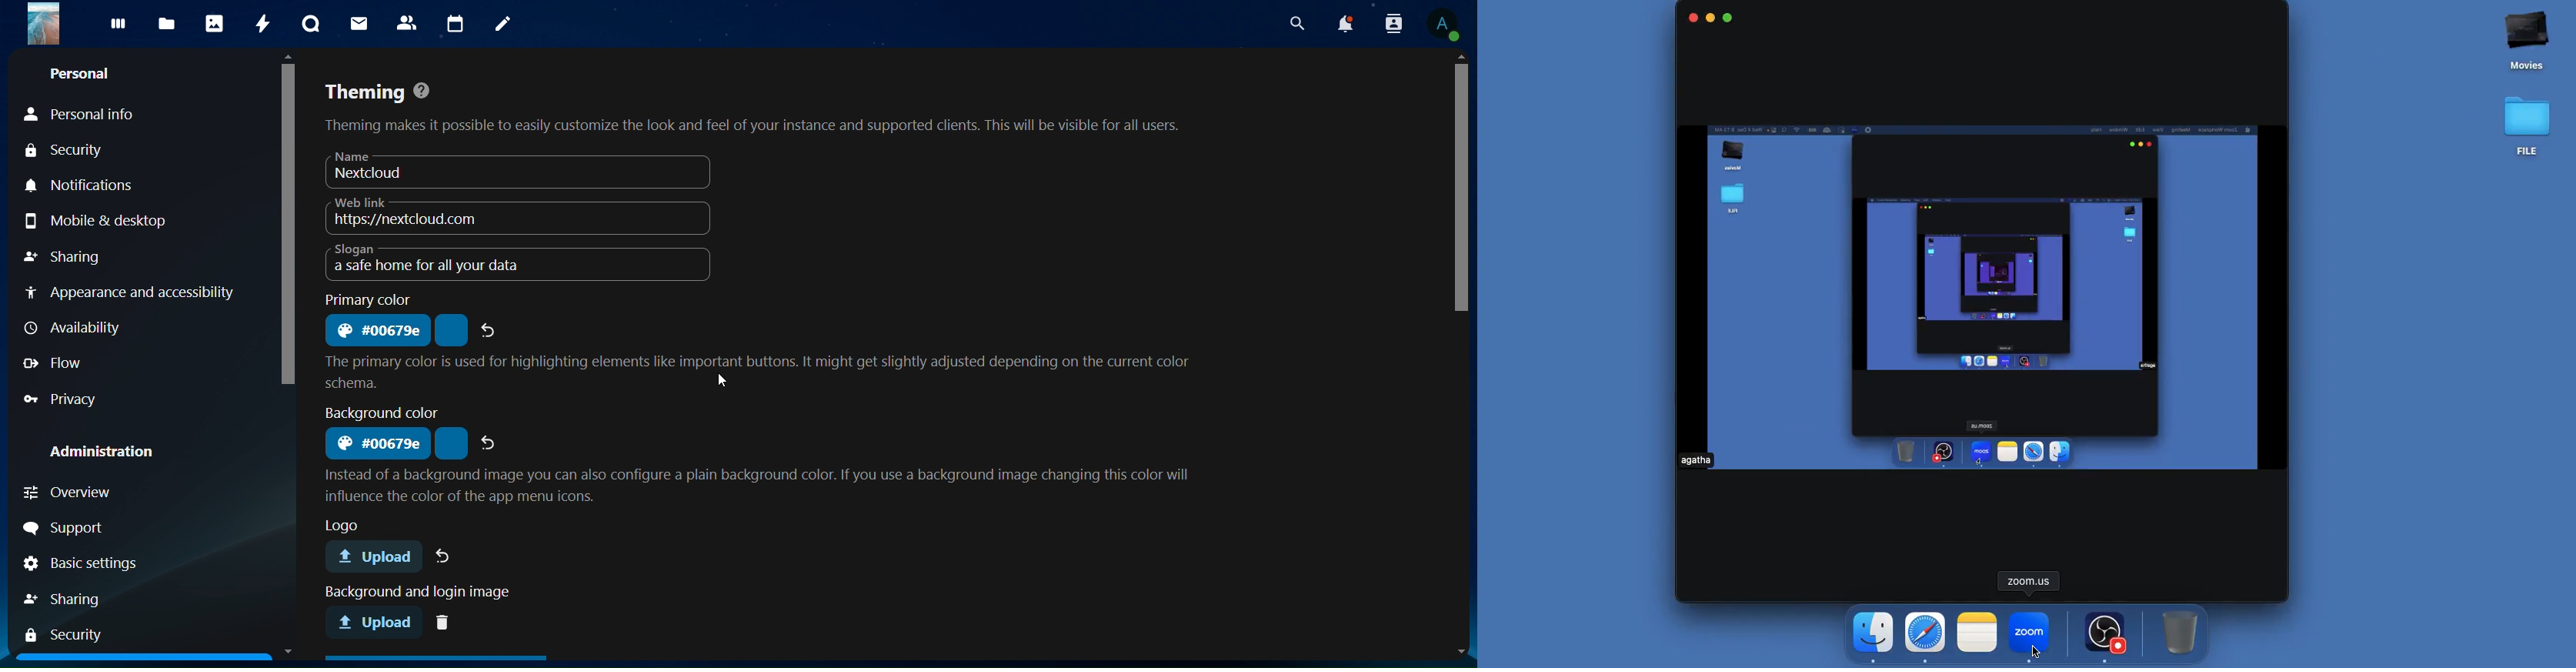 The image size is (2576, 672). I want to click on security, so click(70, 634).